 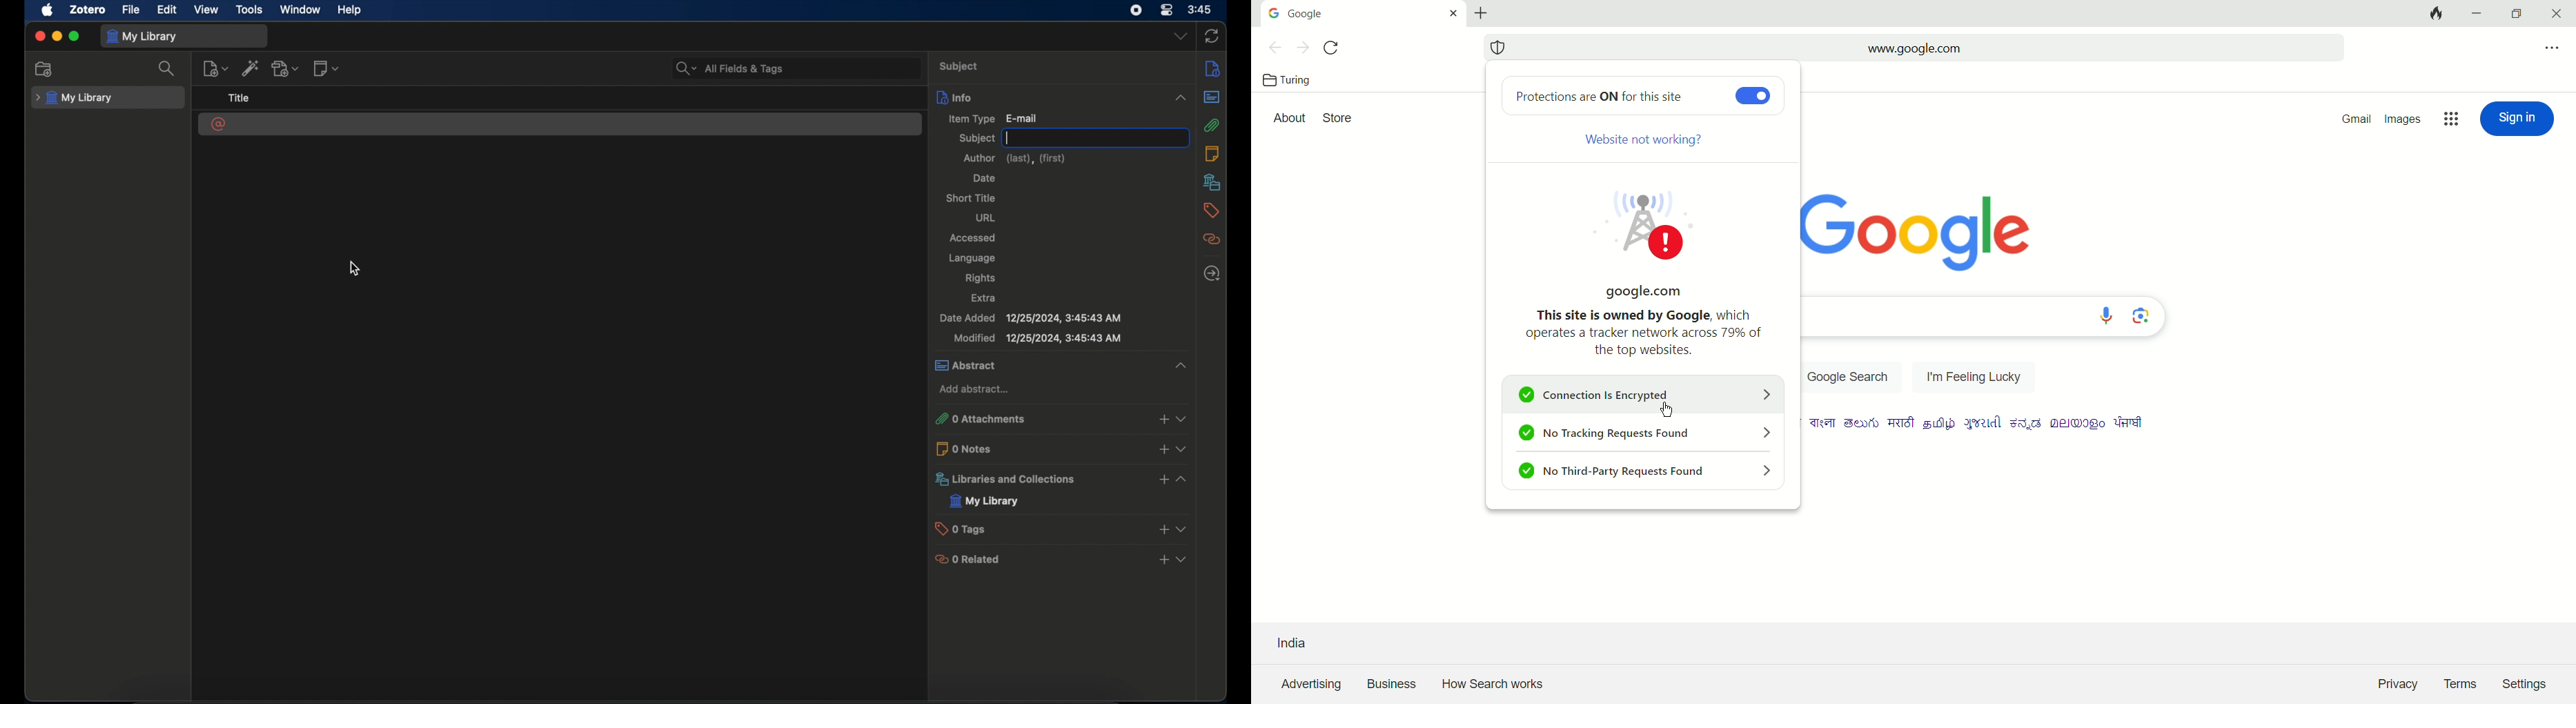 What do you see at coordinates (977, 138) in the screenshot?
I see `subject` at bounding box center [977, 138].